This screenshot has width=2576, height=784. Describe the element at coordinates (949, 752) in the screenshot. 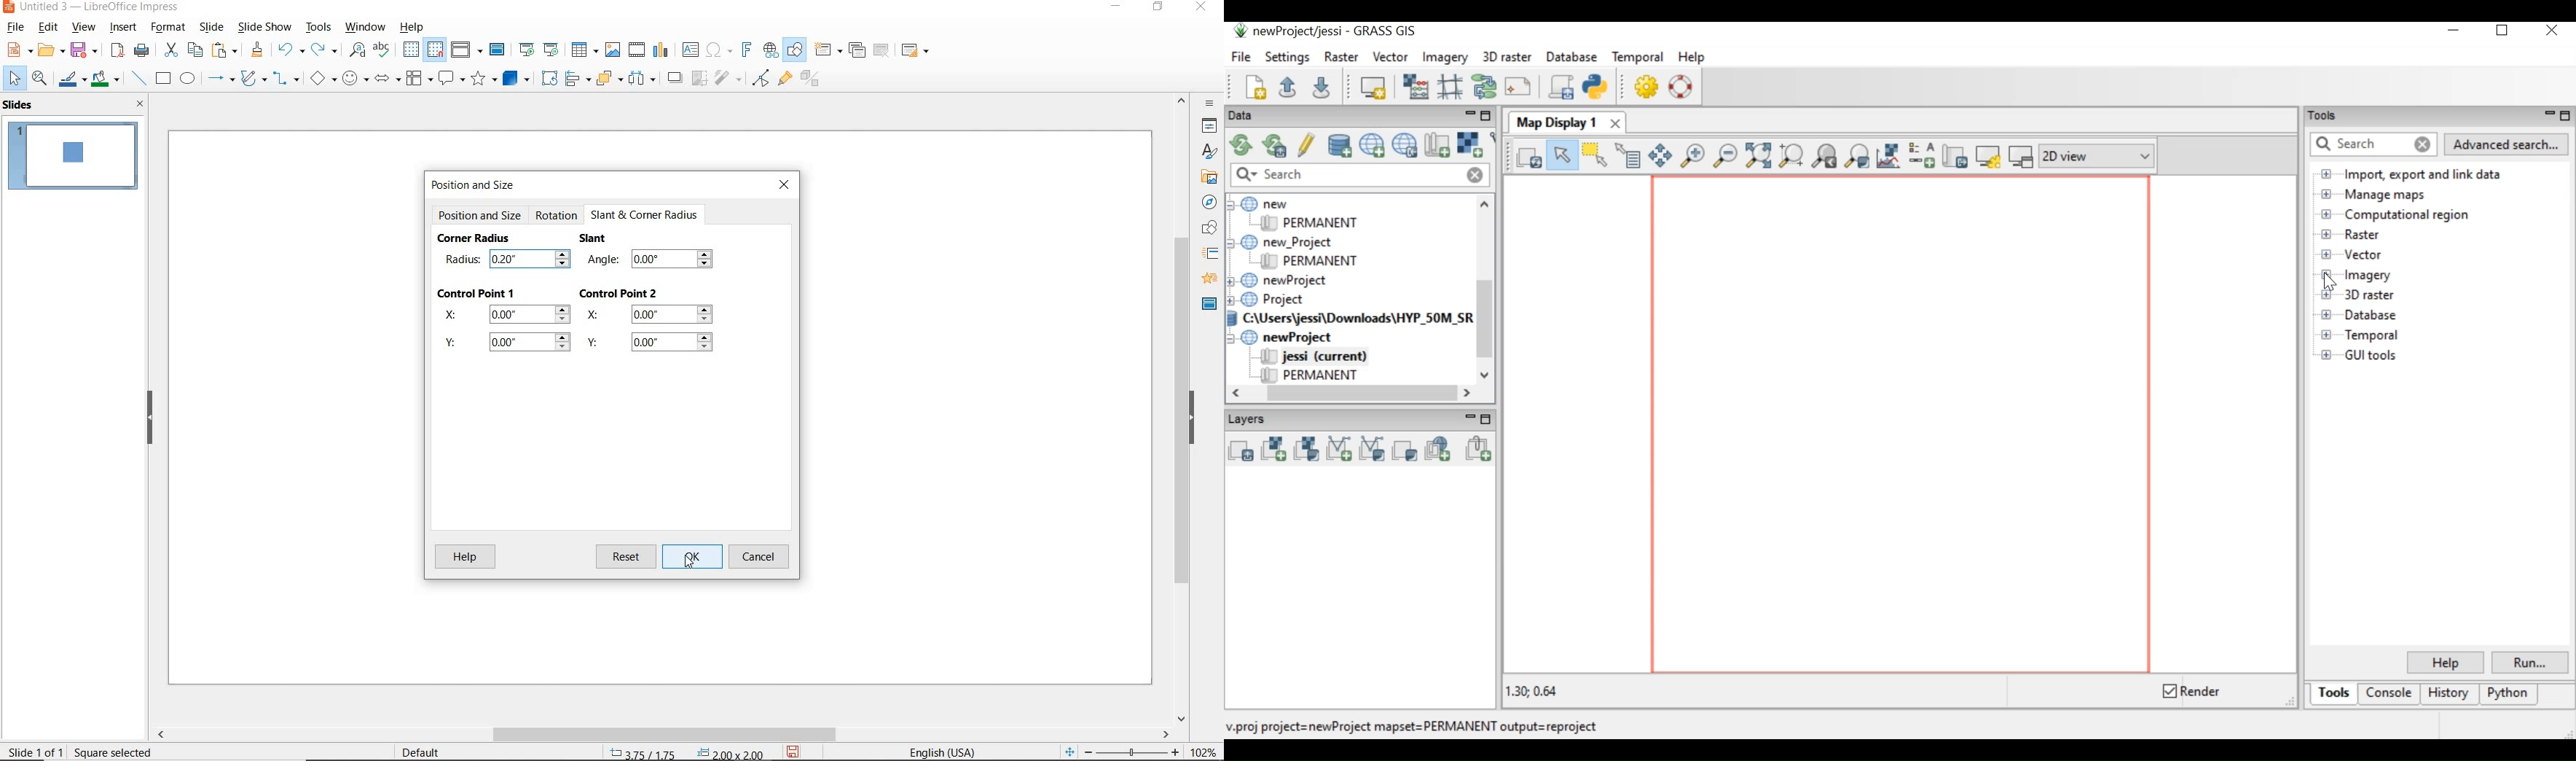

I see `text language` at that location.